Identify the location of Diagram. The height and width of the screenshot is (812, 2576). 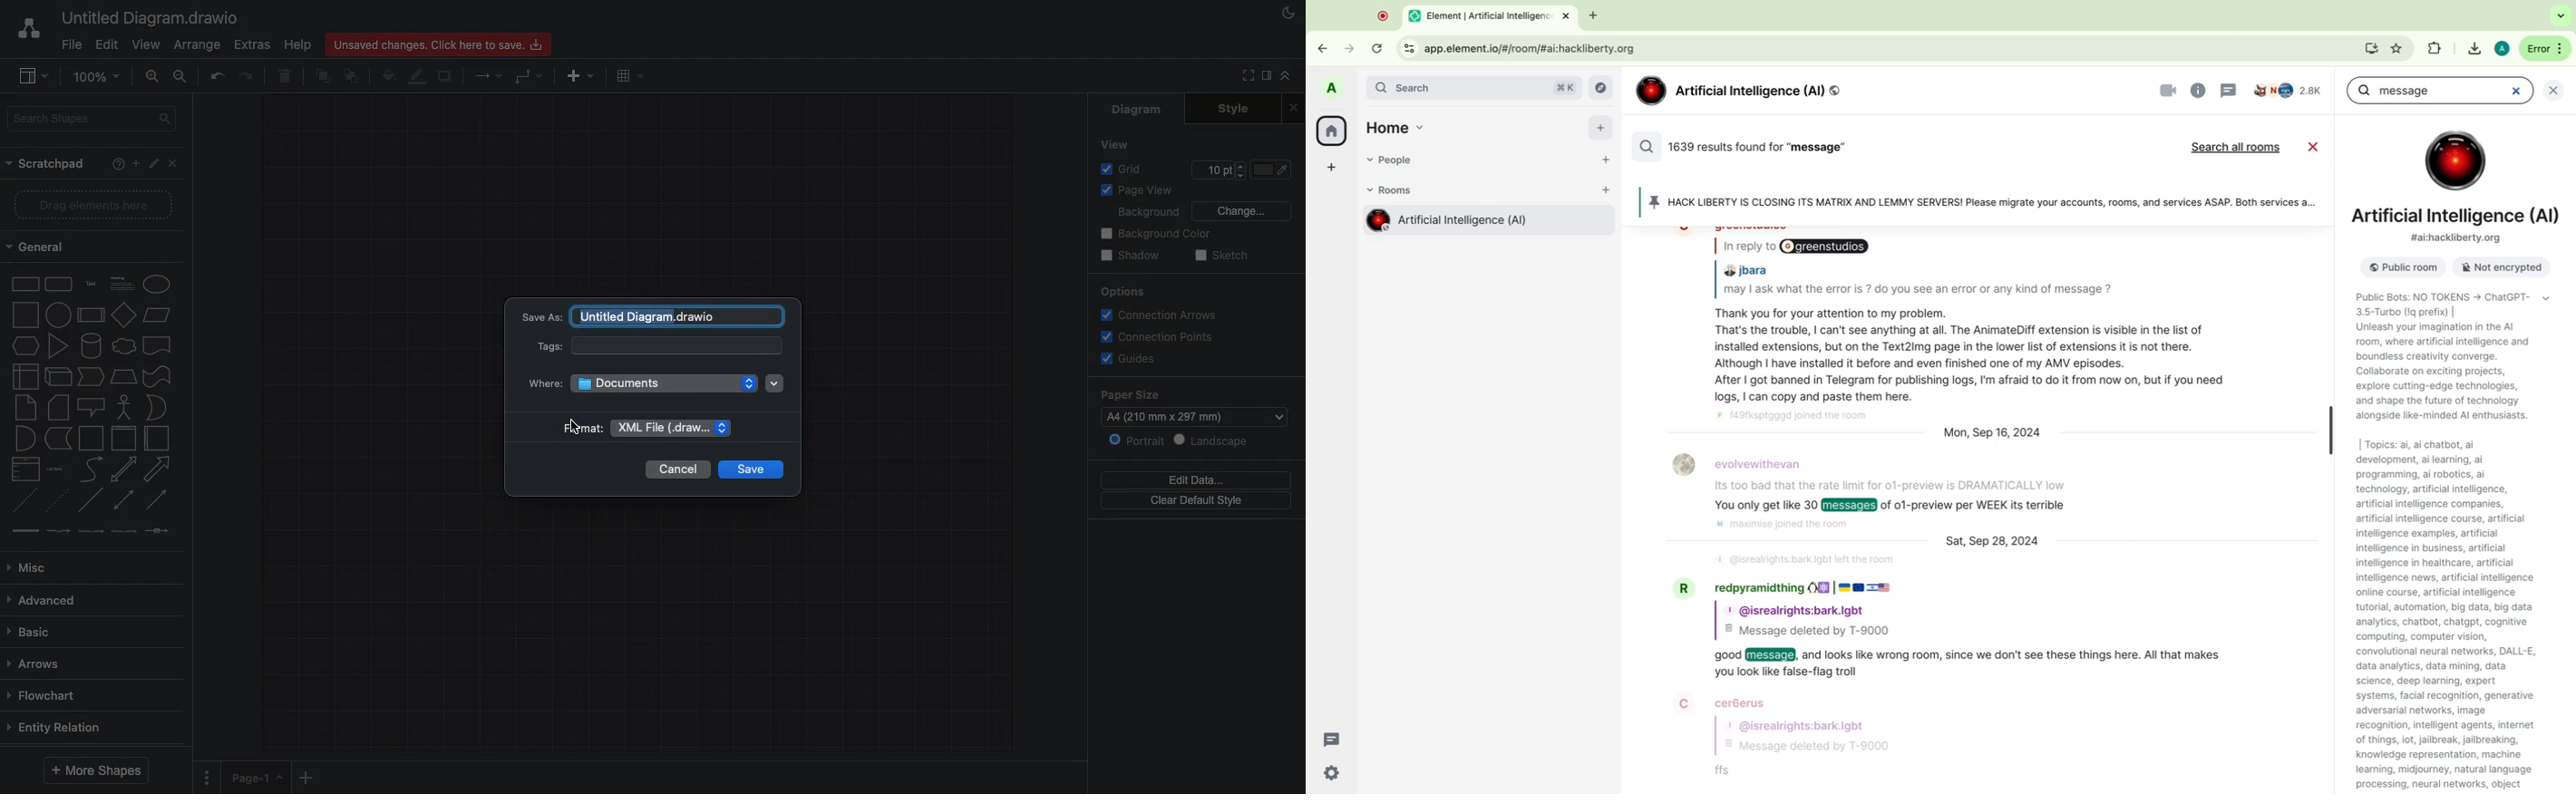
(1139, 109).